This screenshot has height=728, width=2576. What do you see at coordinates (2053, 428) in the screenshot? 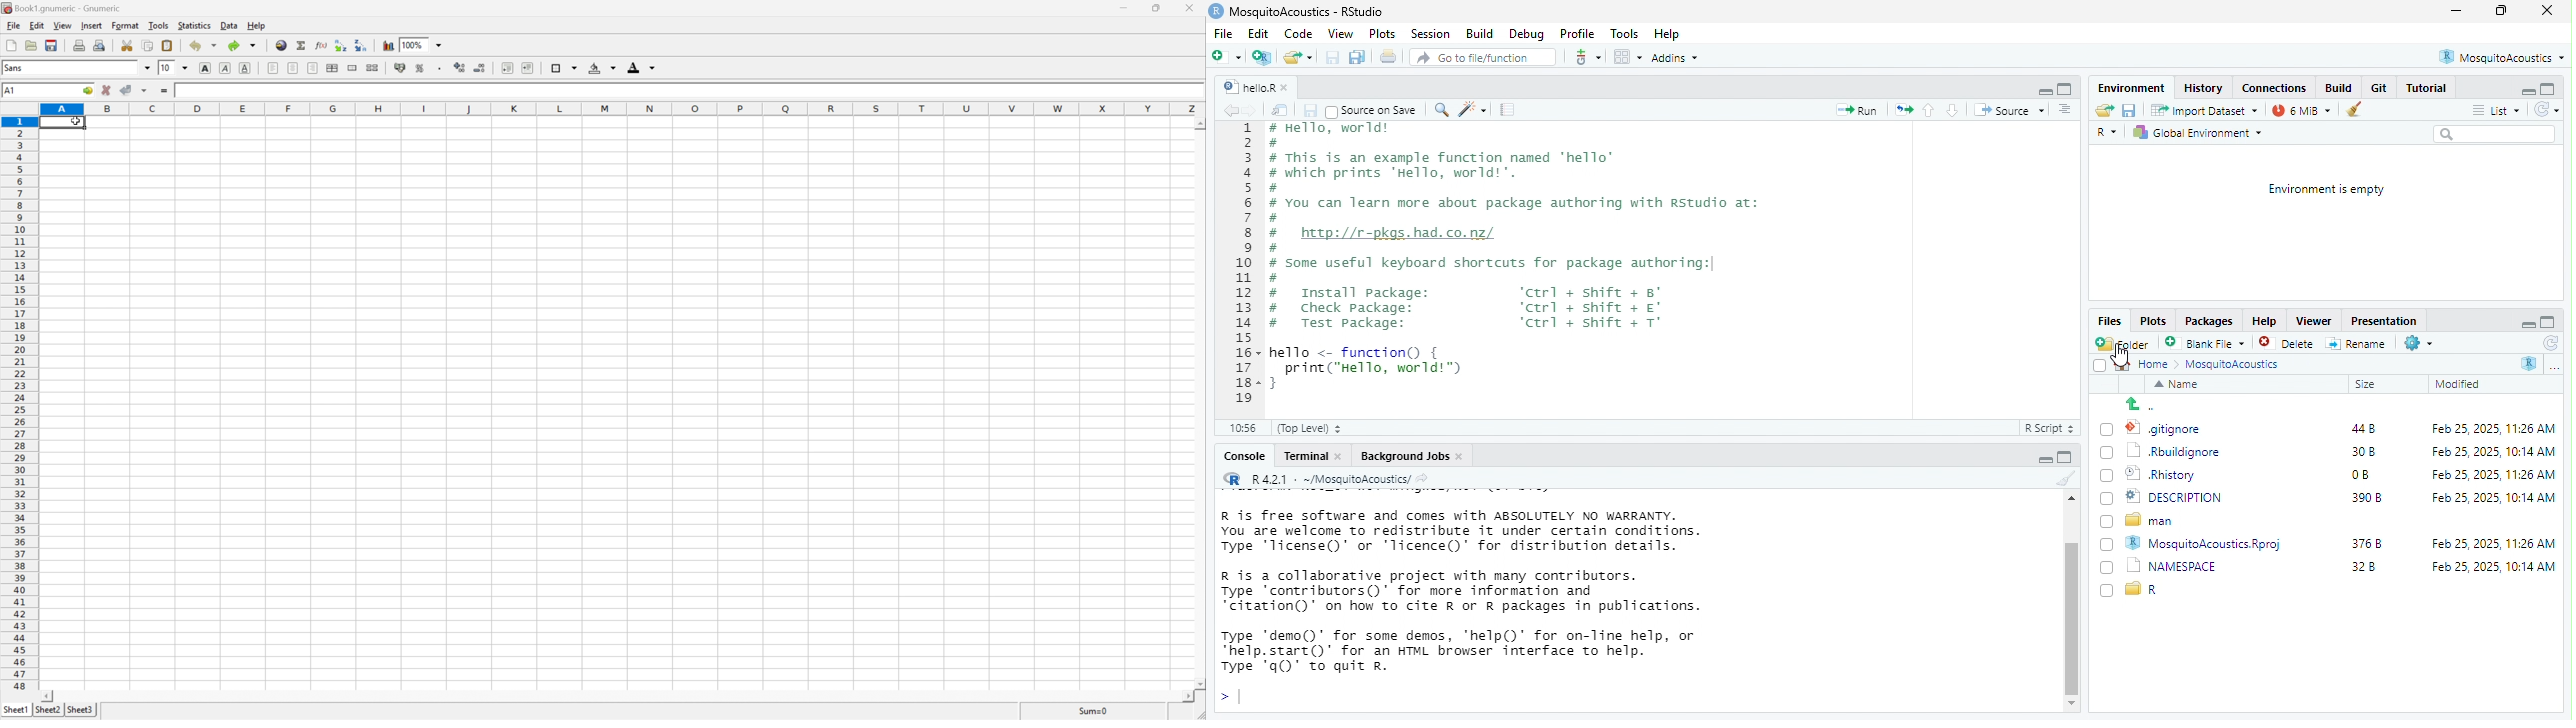
I see `R Script ` at bounding box center [2053, 428].